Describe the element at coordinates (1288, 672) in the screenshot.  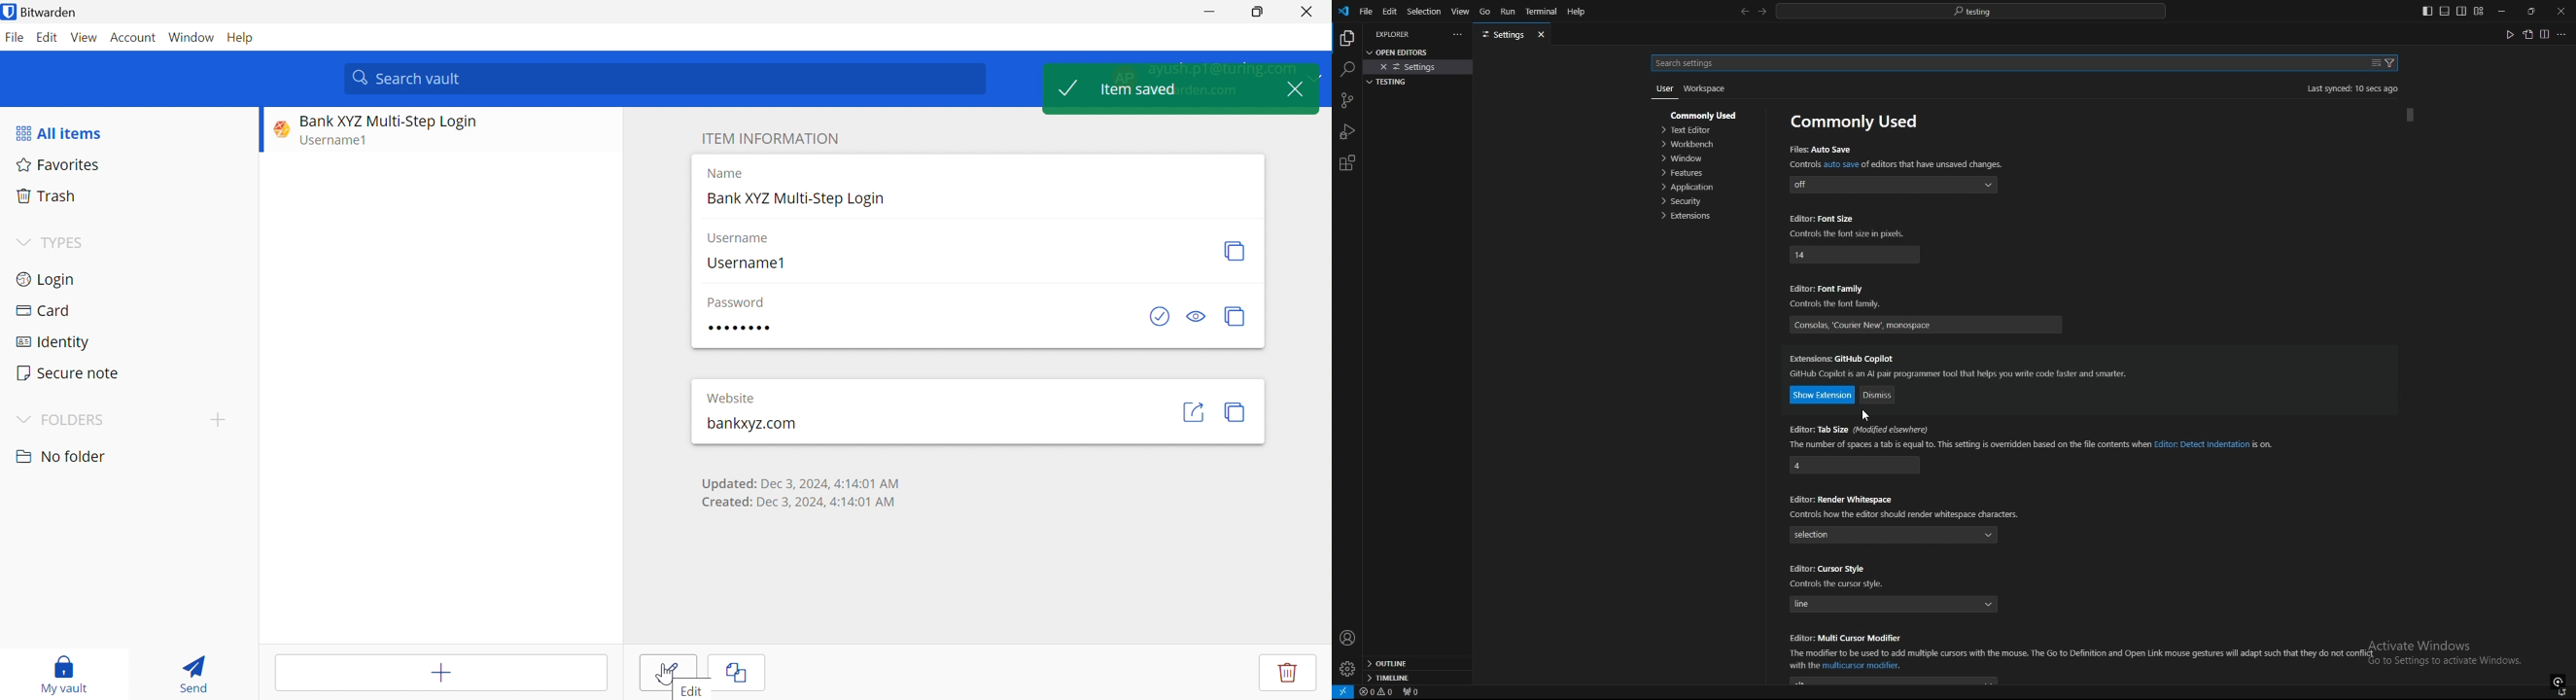
I see `Delete` at that location.